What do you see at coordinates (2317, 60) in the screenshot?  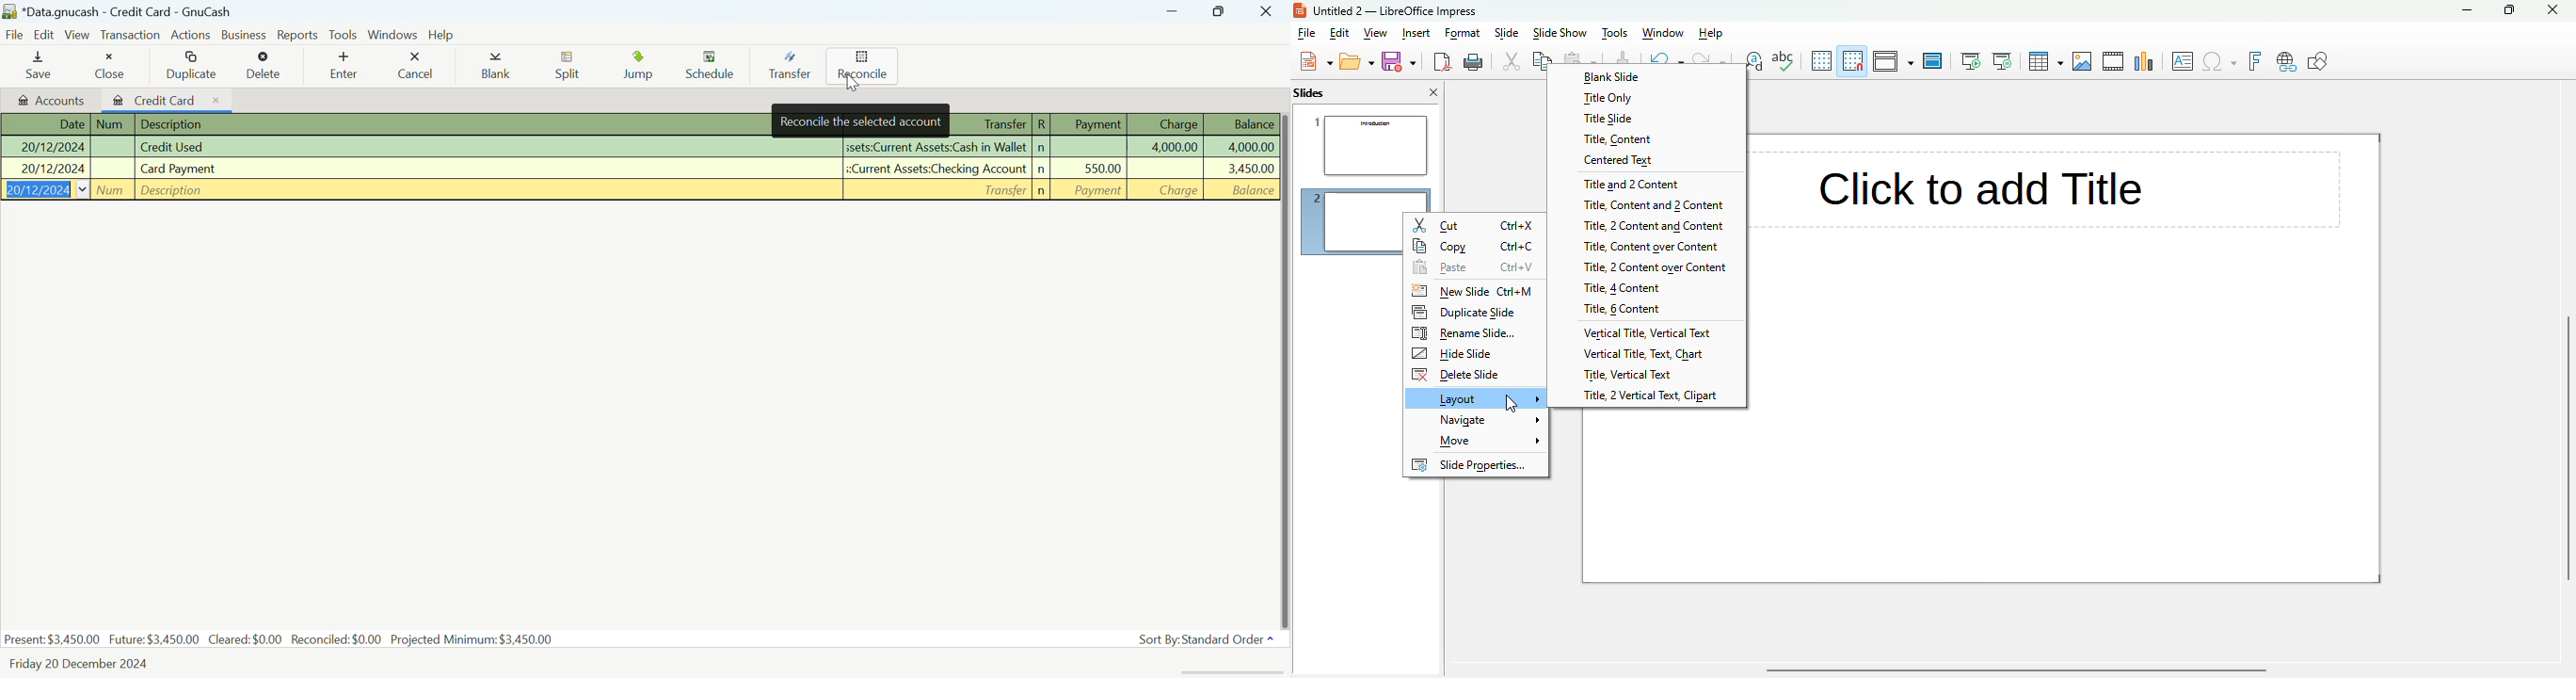 I see `show draw functions` at bounding box center [2317, 60].